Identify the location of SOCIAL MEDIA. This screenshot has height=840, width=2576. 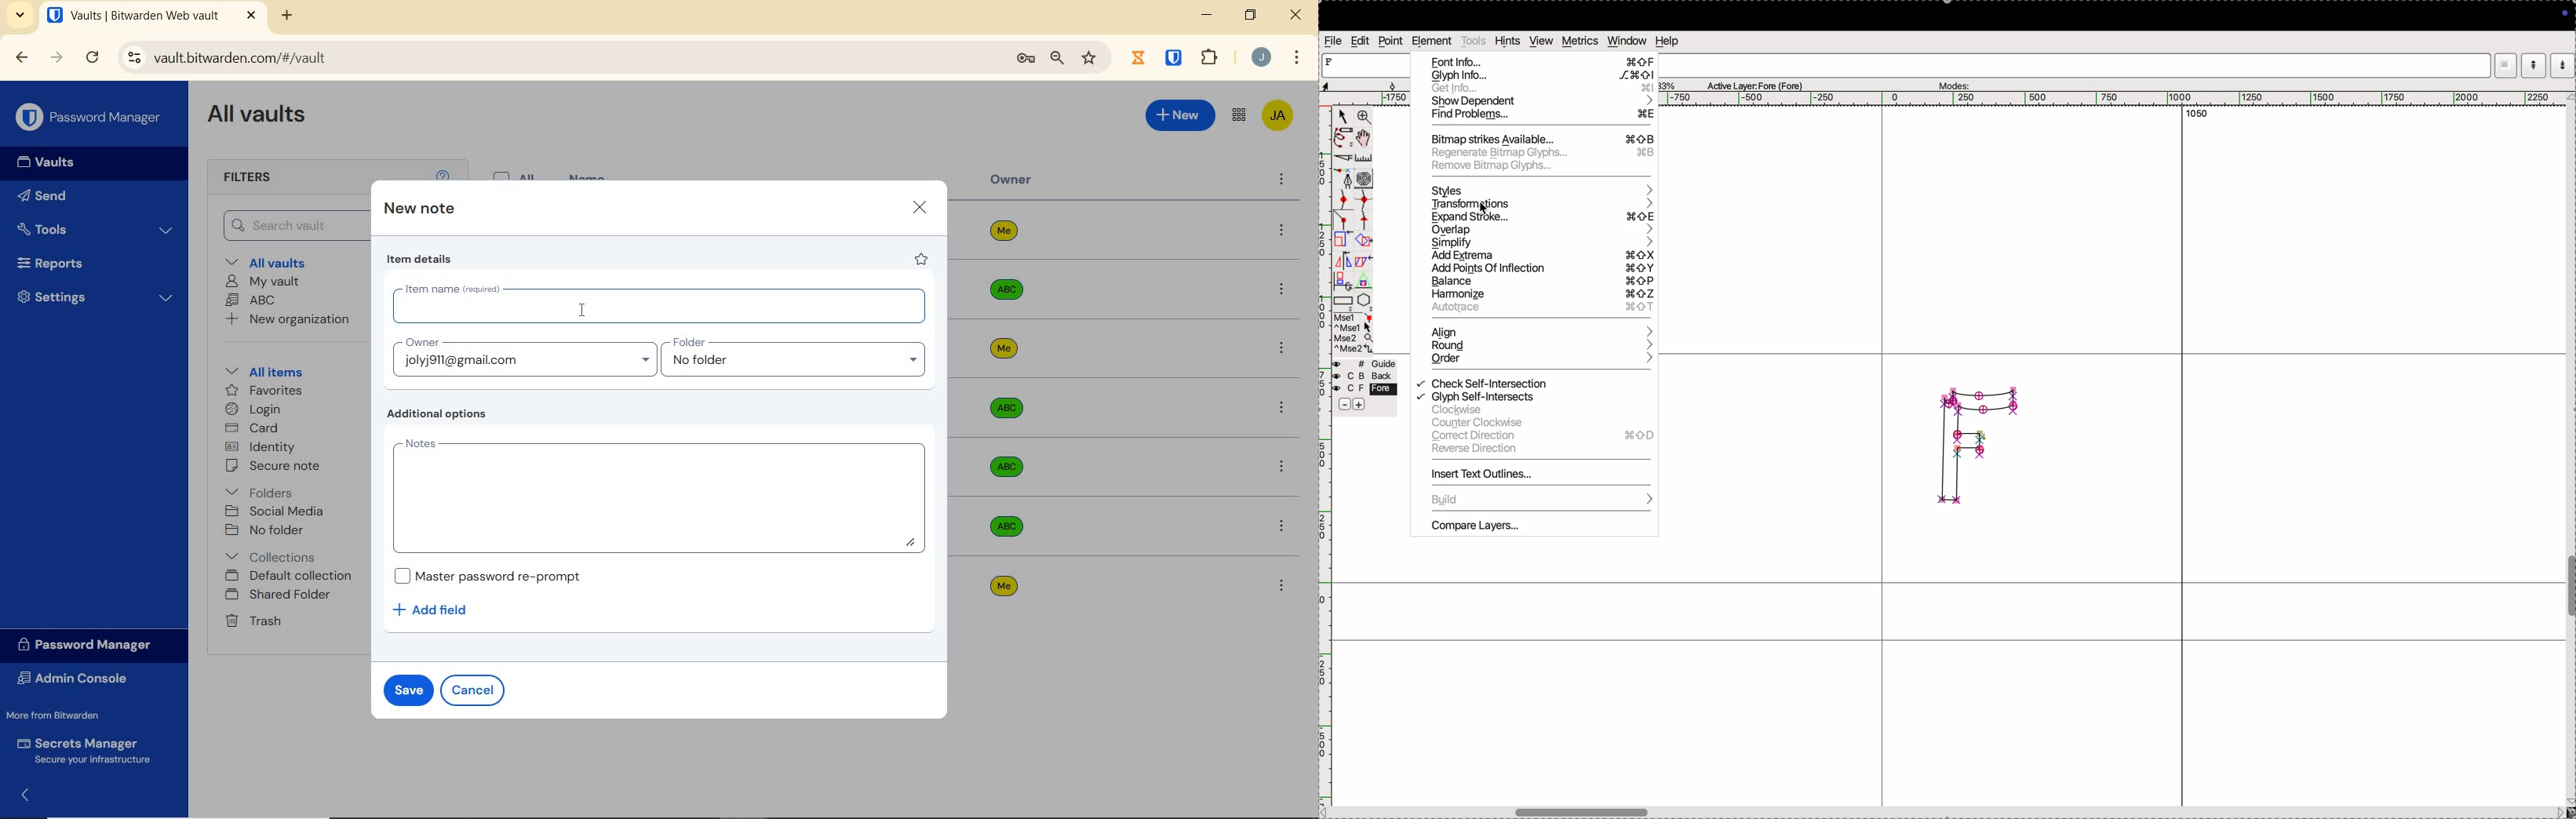
(278, 511).